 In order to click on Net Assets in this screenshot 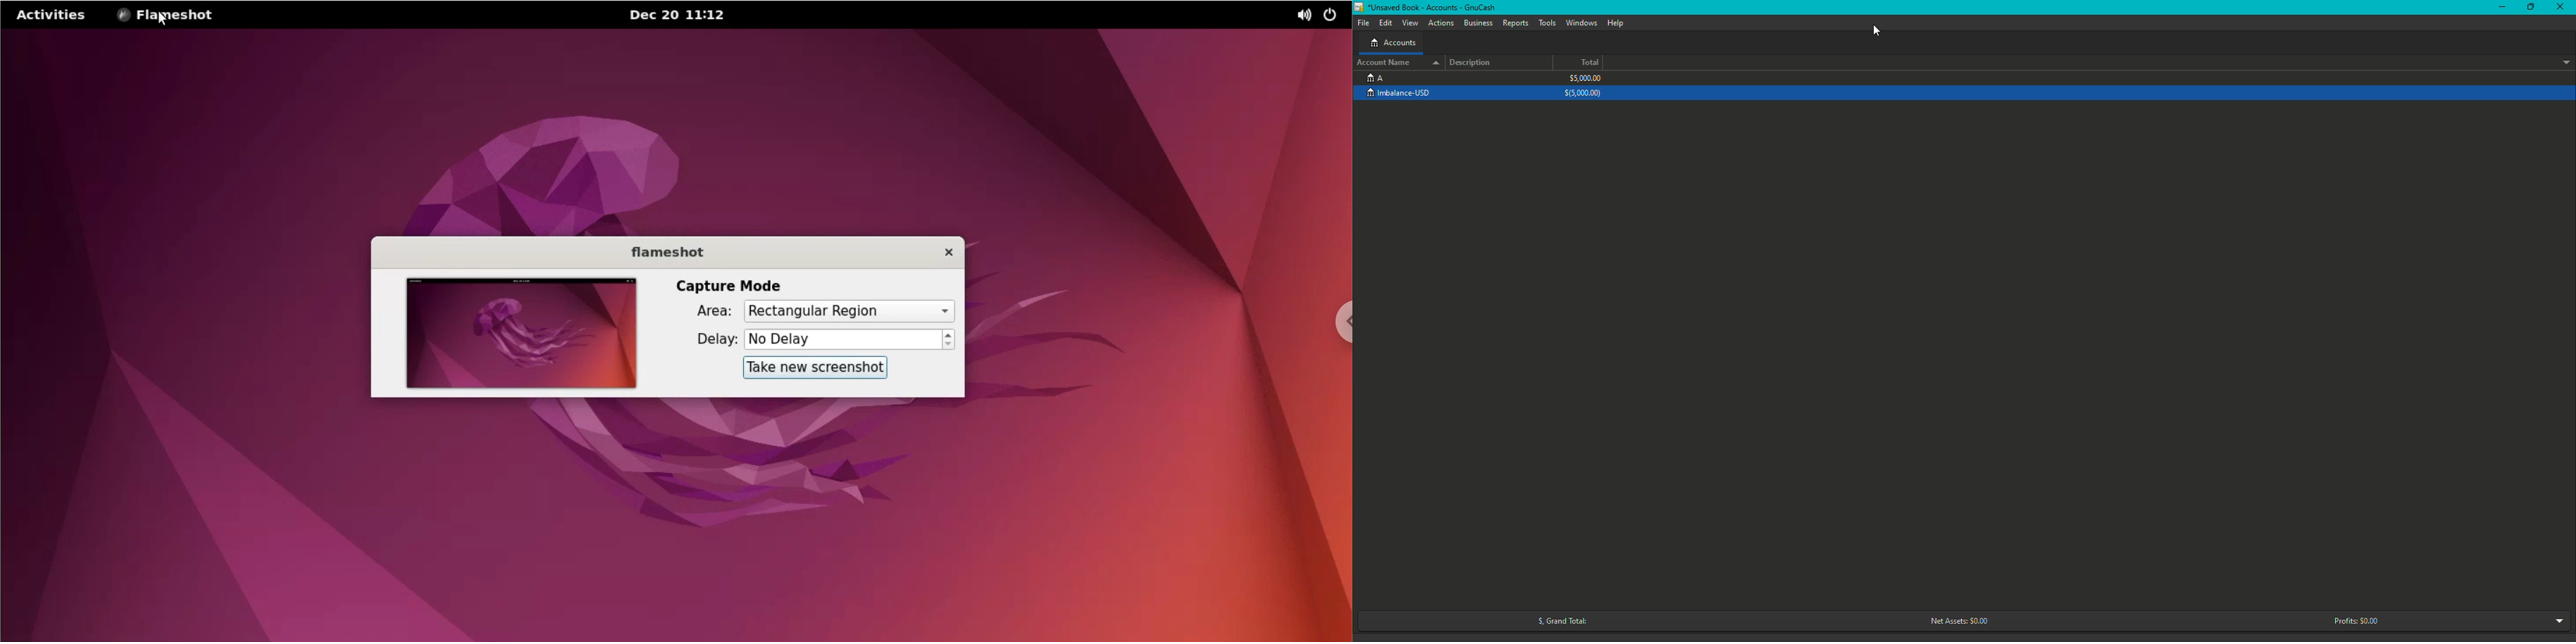, I will do `click(1956, 622)`.